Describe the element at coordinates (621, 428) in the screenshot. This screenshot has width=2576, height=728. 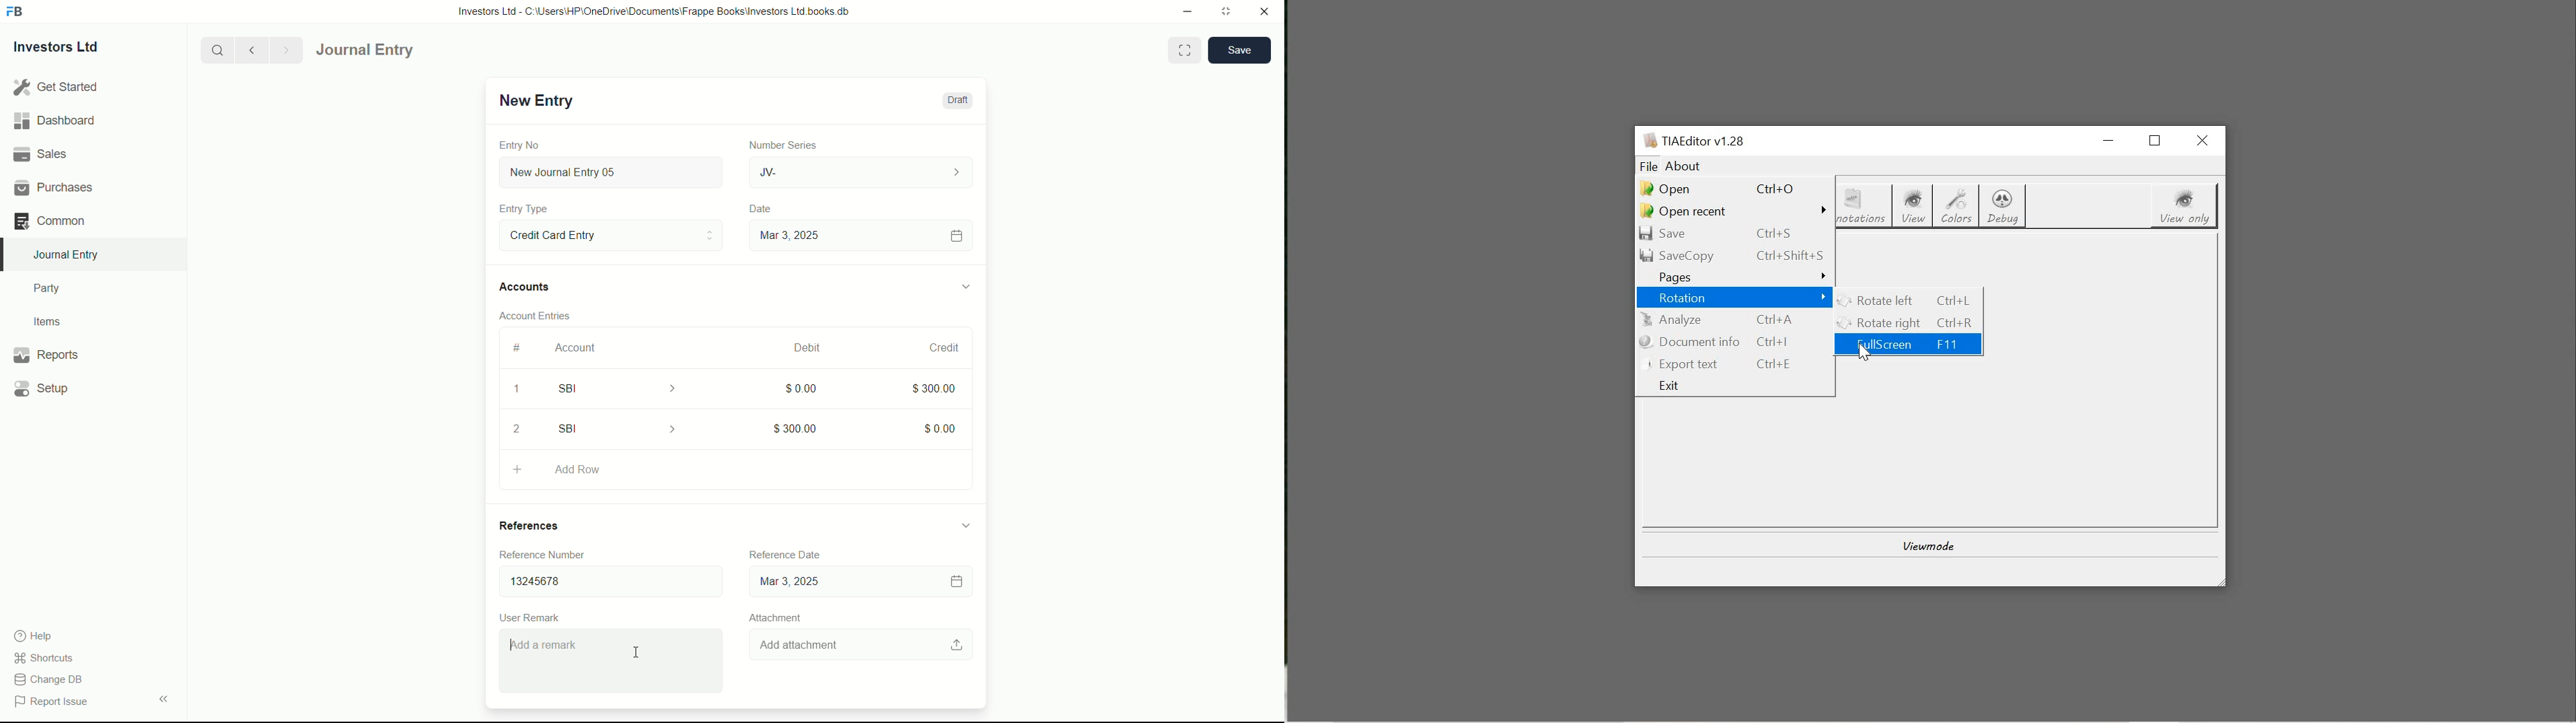
I see `SBI` at that location.